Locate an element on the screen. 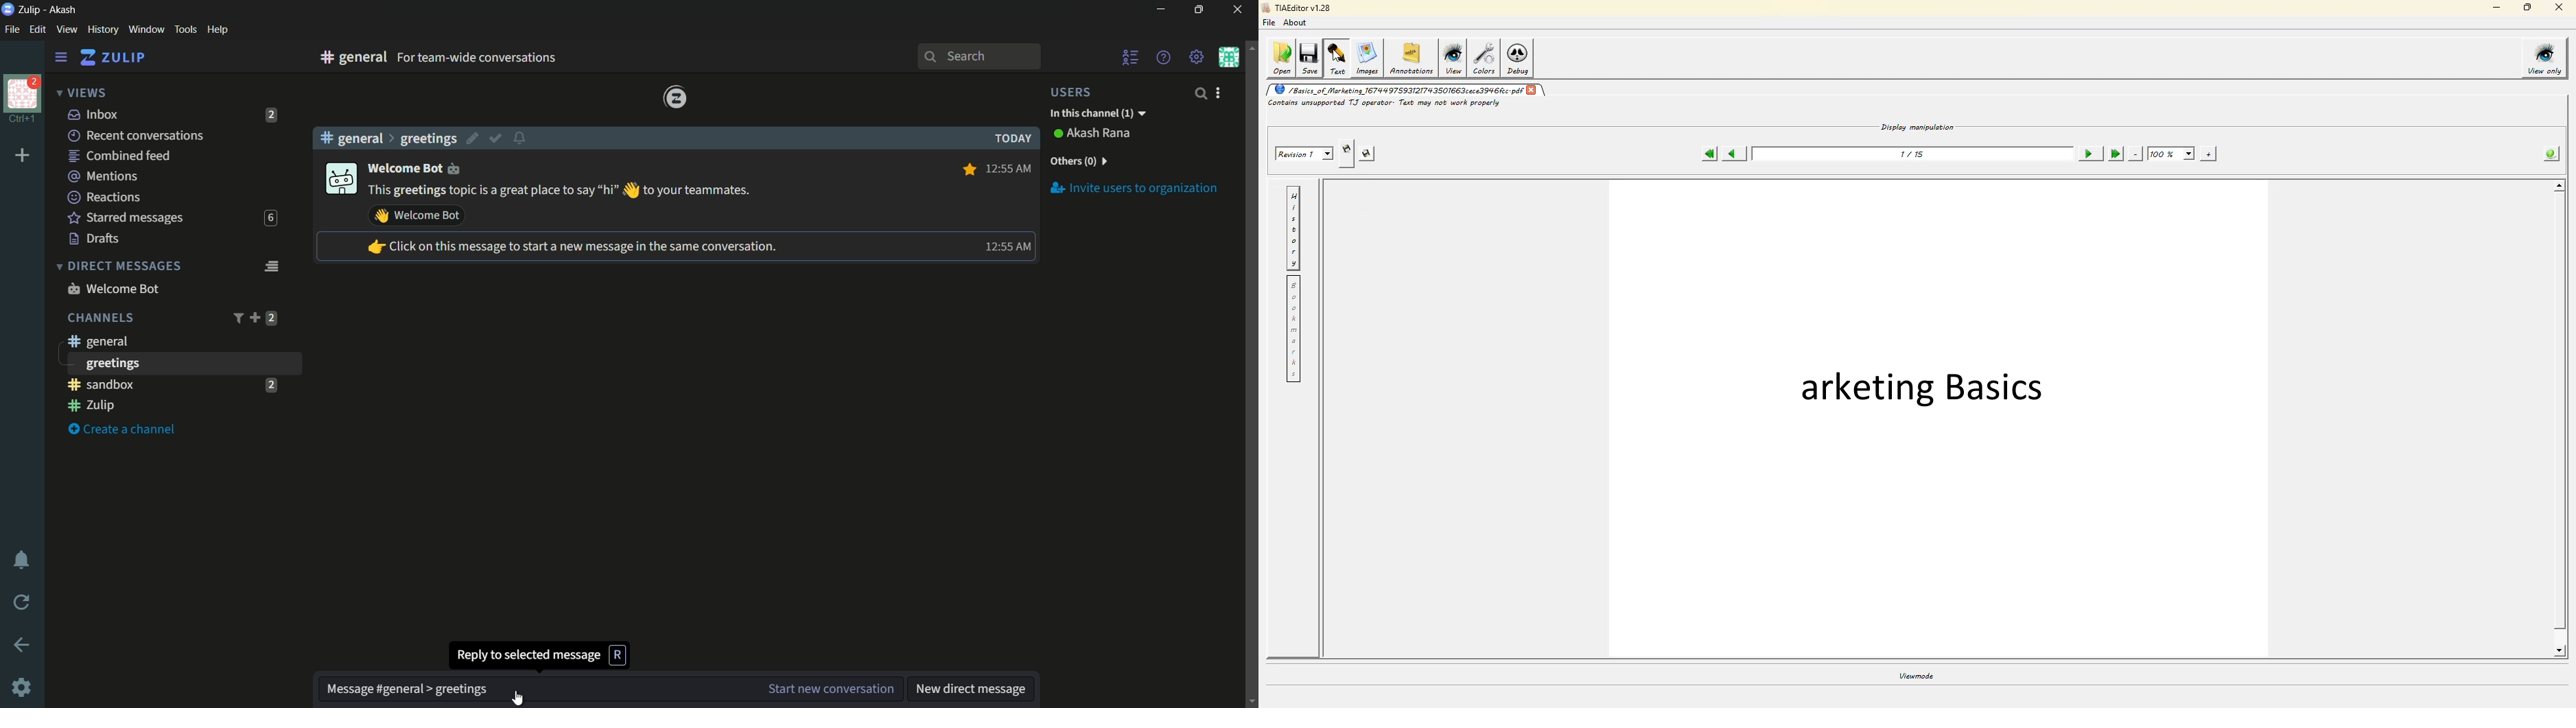 The height and width of the screenshot is (728, 2576). new direct message is located at coordinates (971, 690).